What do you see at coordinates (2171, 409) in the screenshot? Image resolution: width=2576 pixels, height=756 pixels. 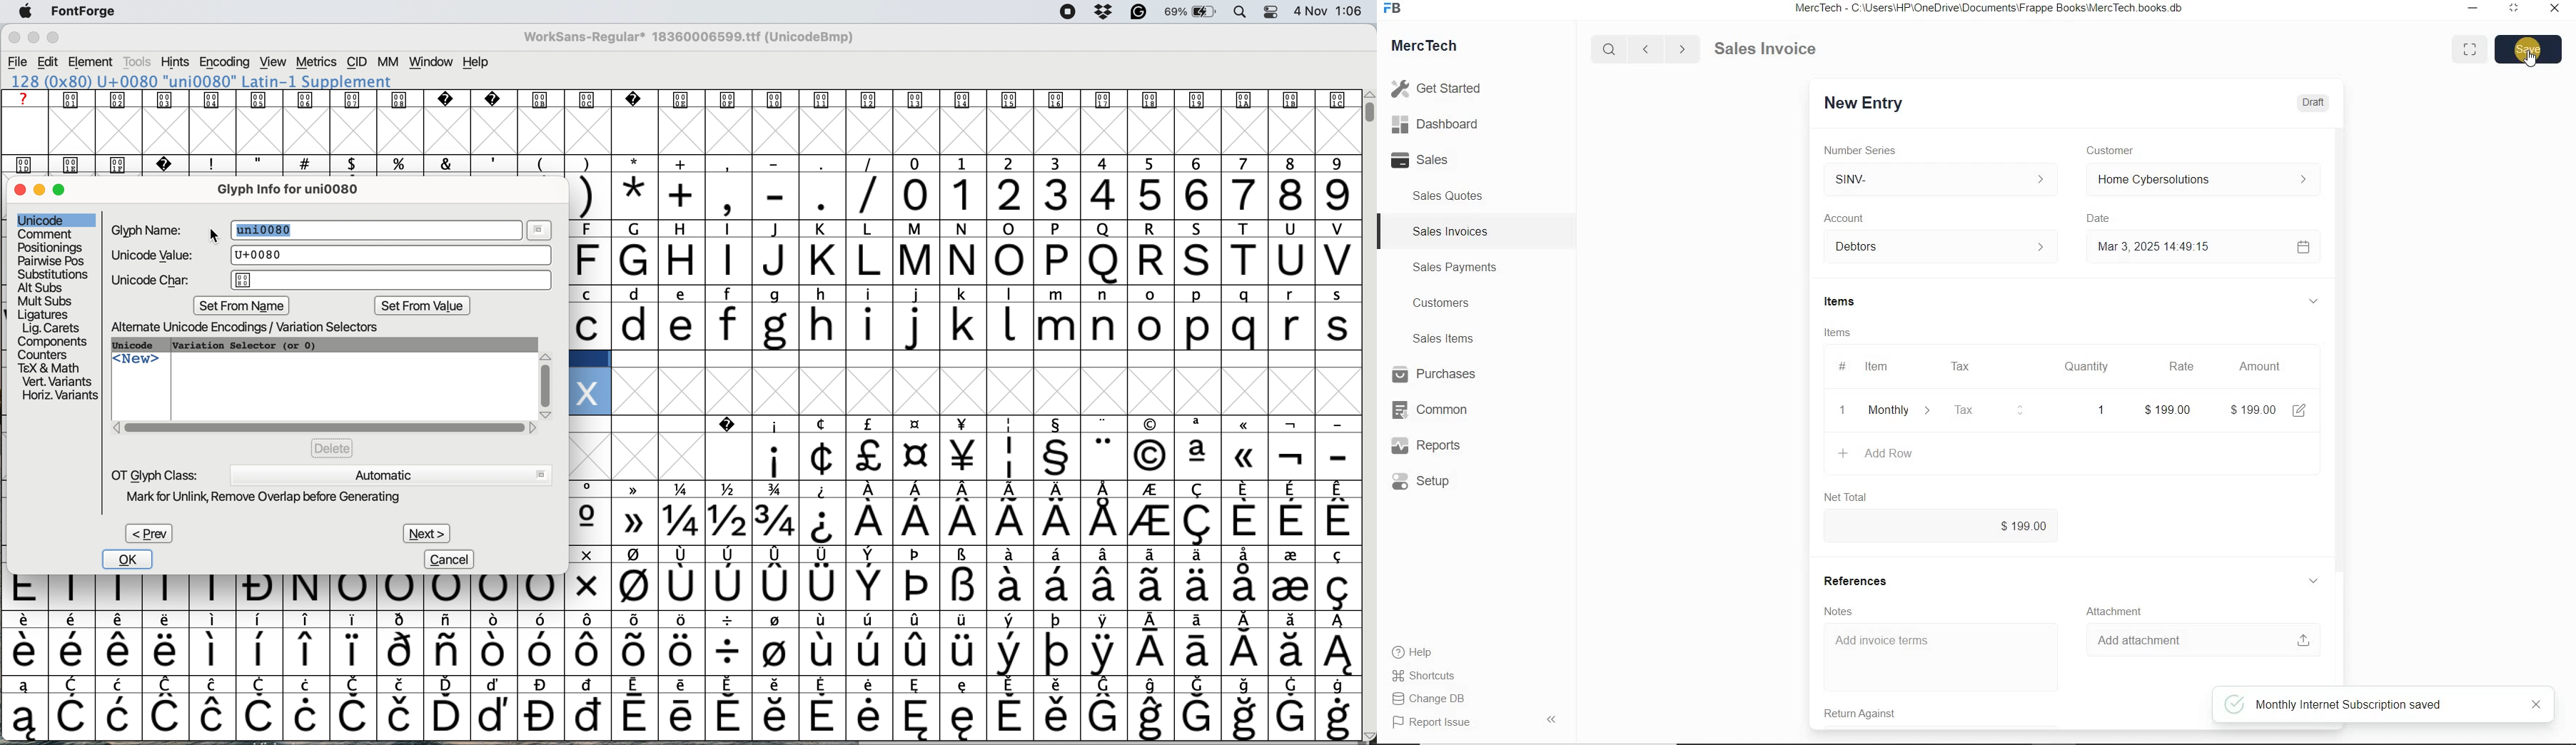 I see `rate: $0.00` at bounding box center [2171, 409].